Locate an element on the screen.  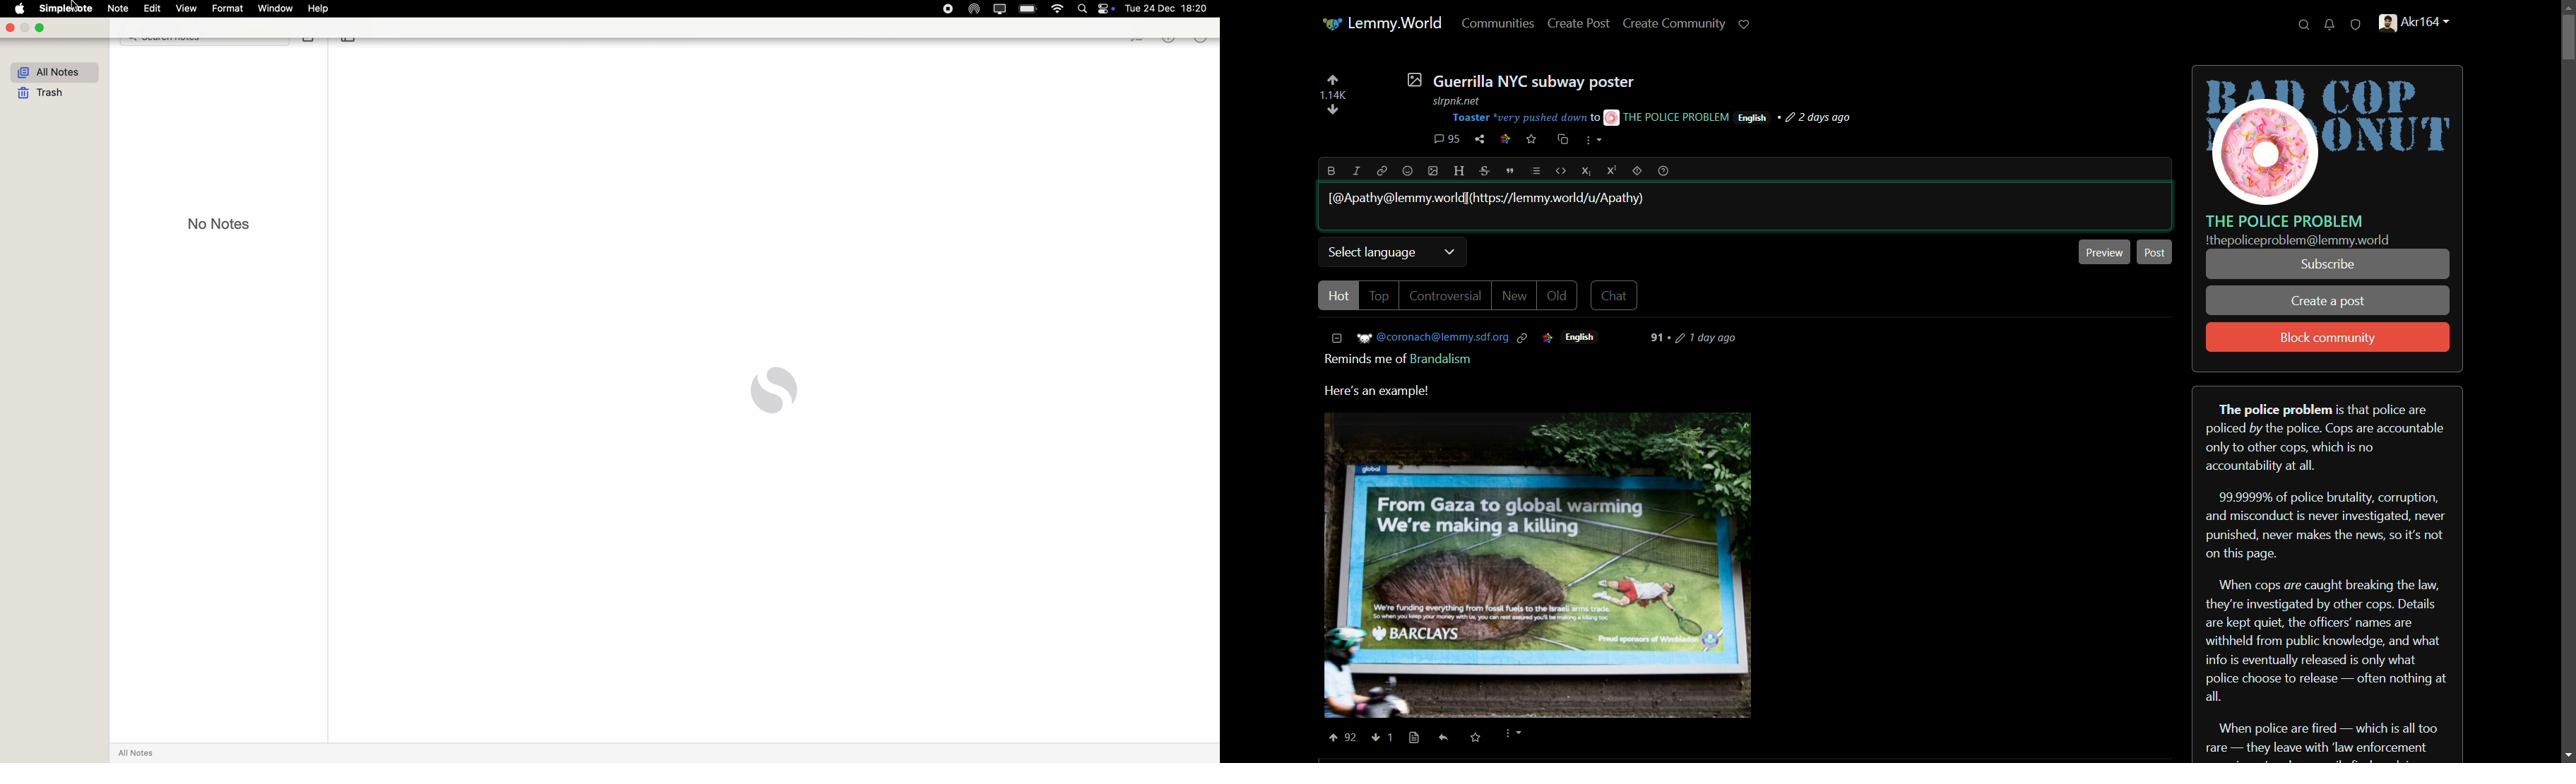
post-time is located at coordinates (1817, 118).